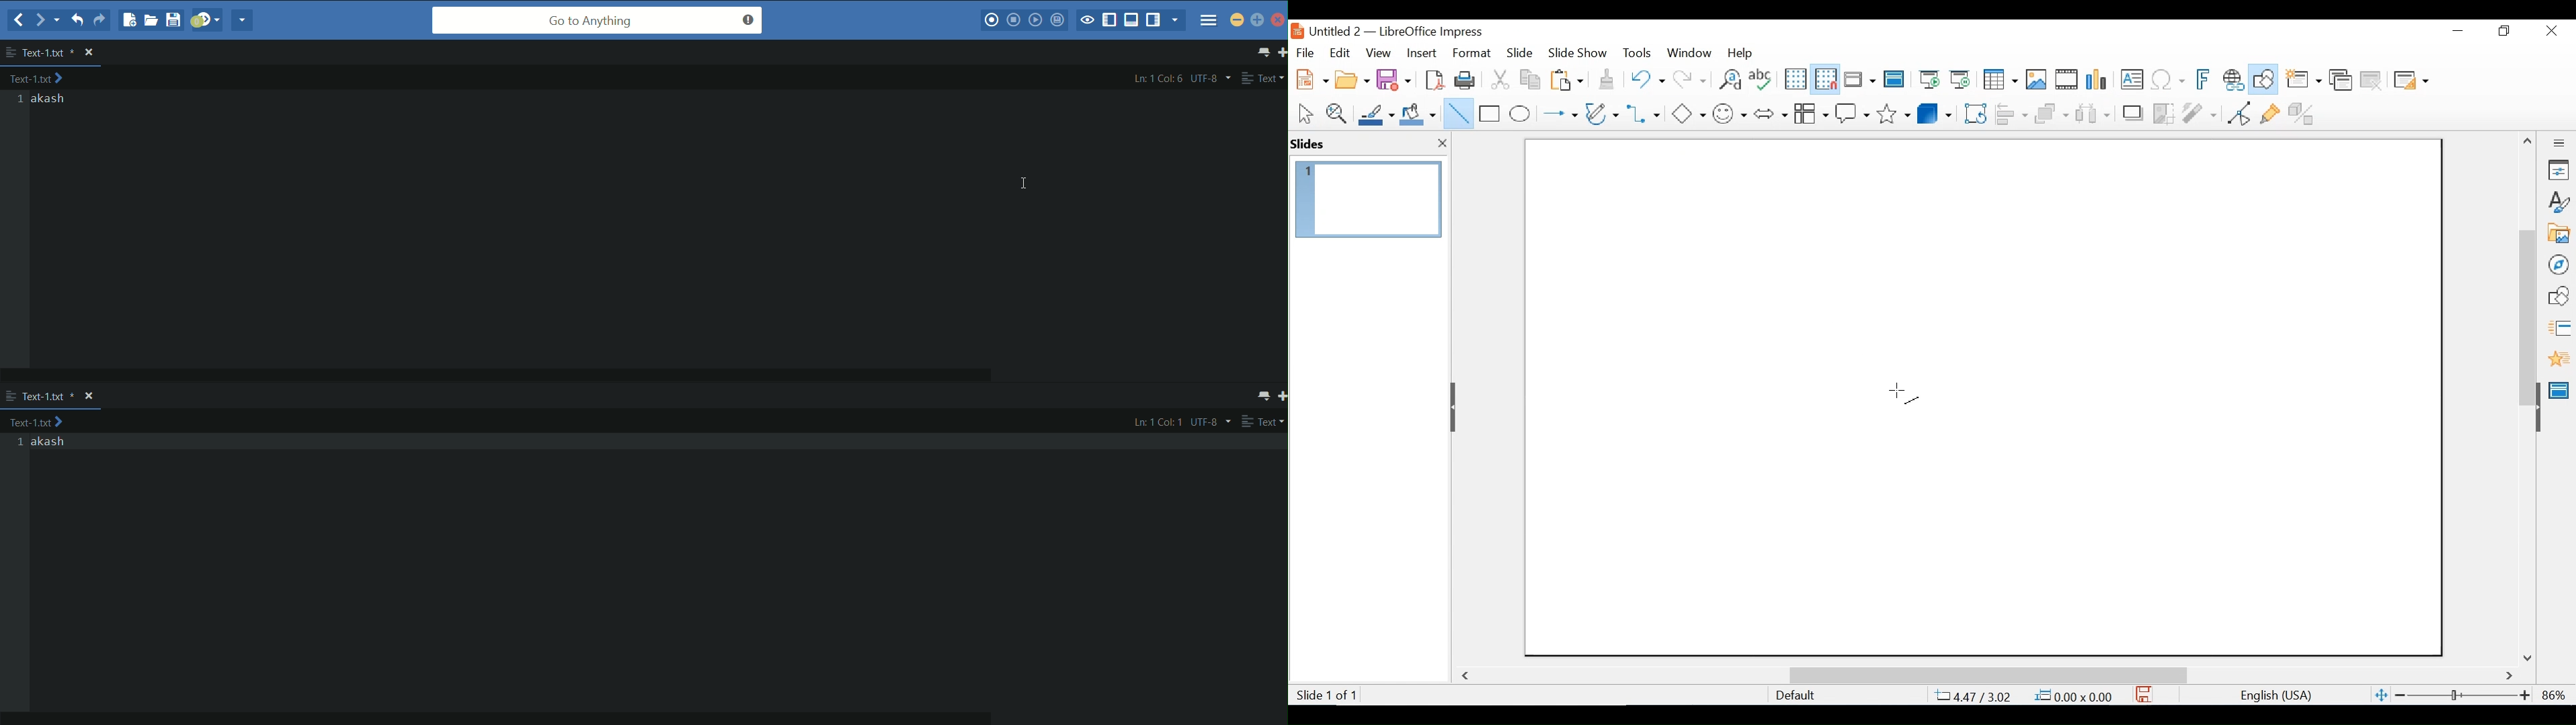 Image resolution: width=2576 pixels, height=728 pixels. I want to click on Slide Transition, so click(2559, 329).